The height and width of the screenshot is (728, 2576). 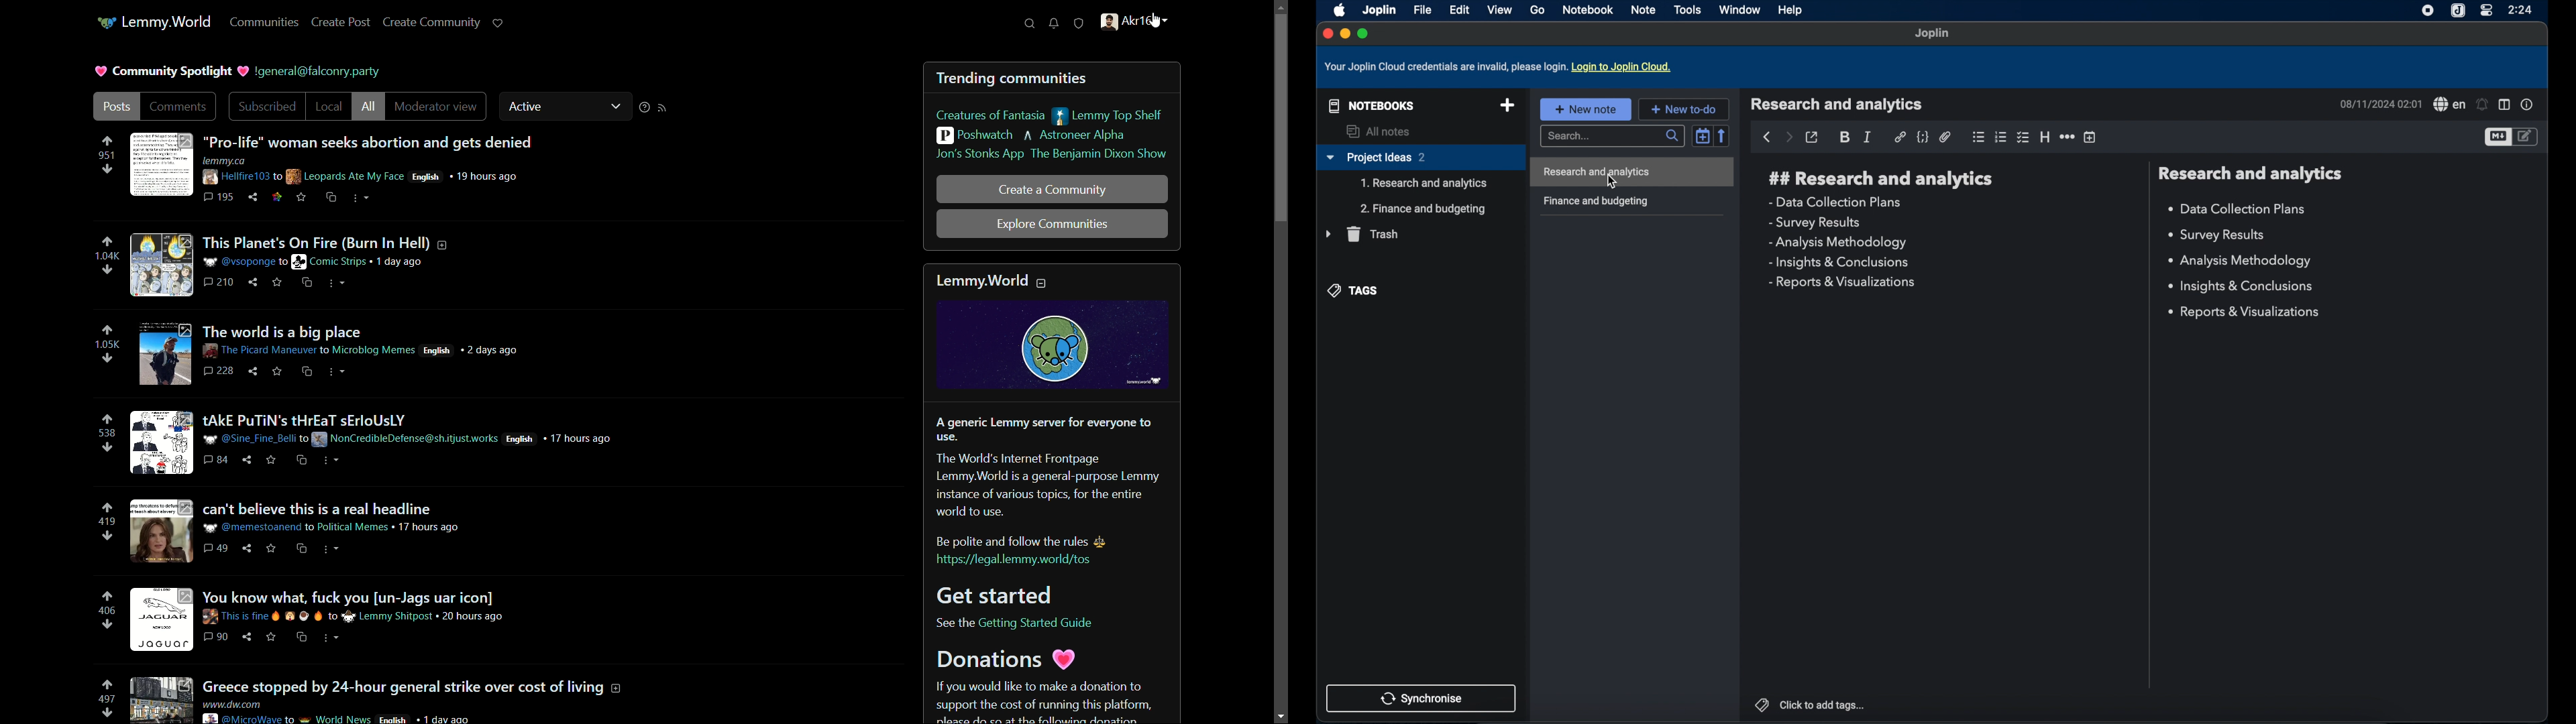 What do you see at coordinates (107, 242) in the screenshot?
I see `upvote` at bounding box center [107, 242].